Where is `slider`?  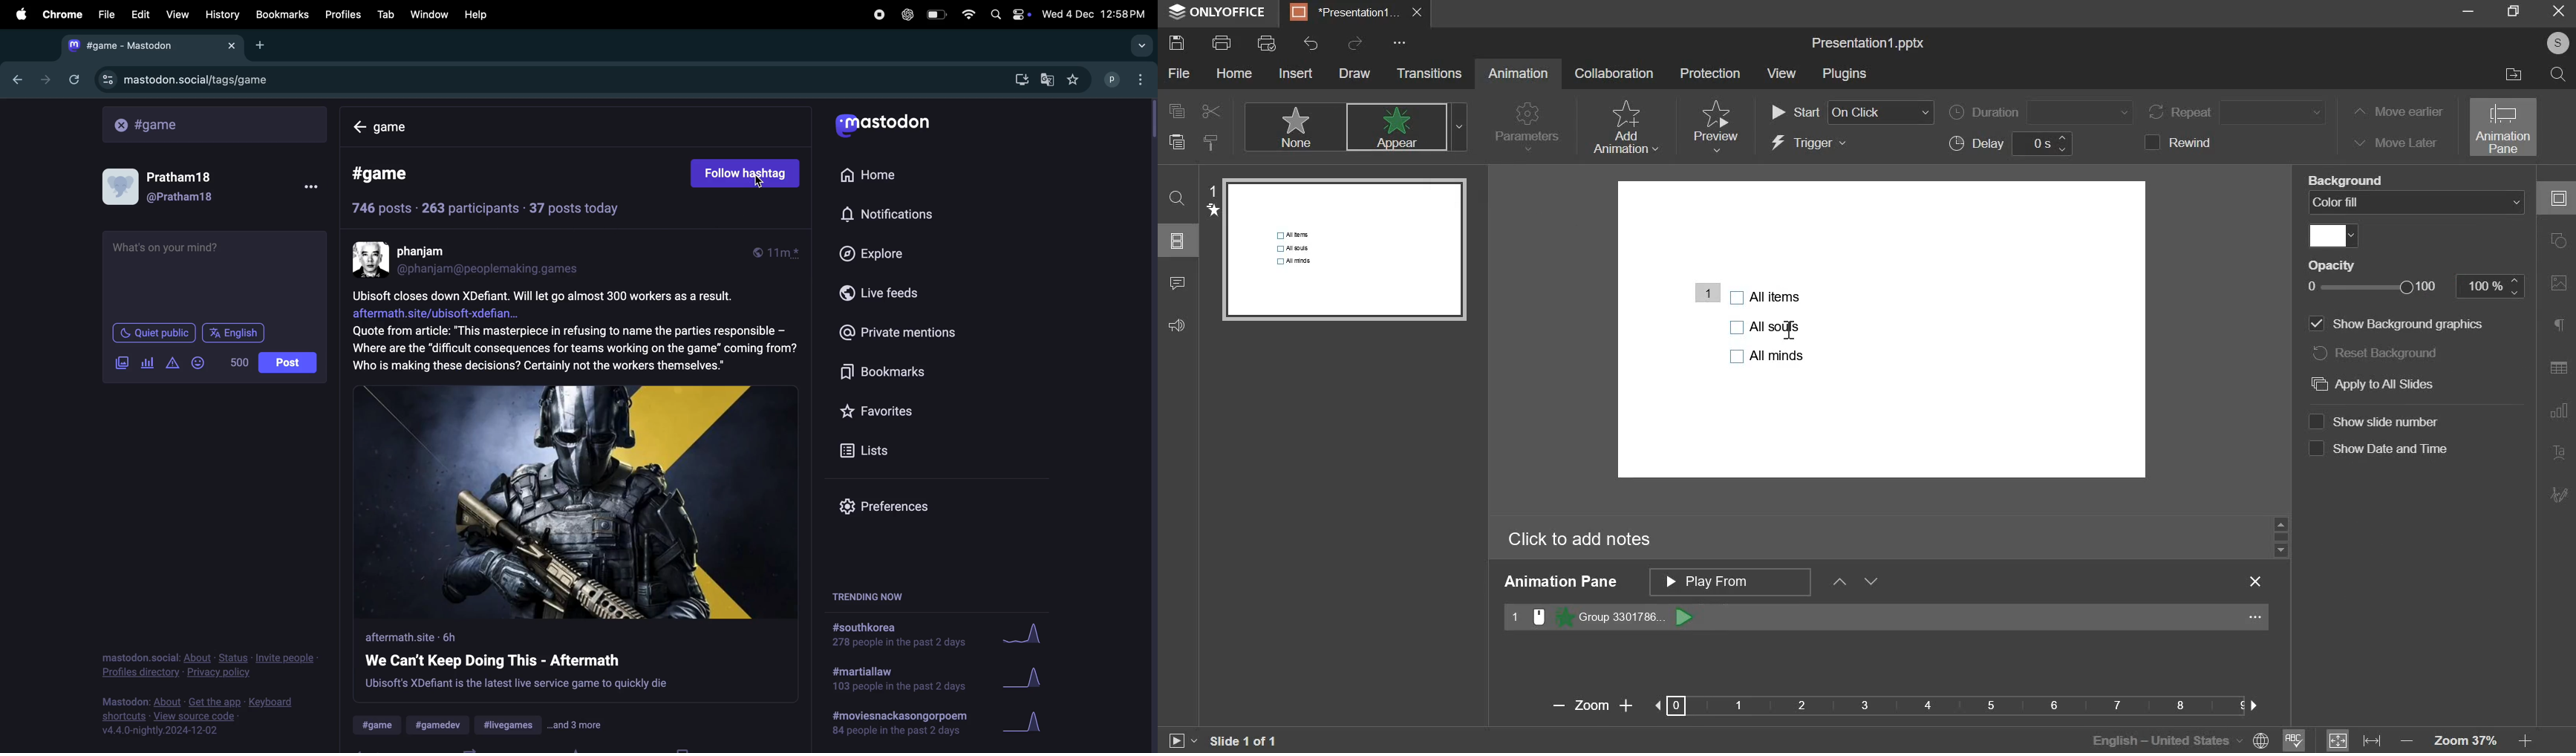 slider is located at coordinates (2280, 535).